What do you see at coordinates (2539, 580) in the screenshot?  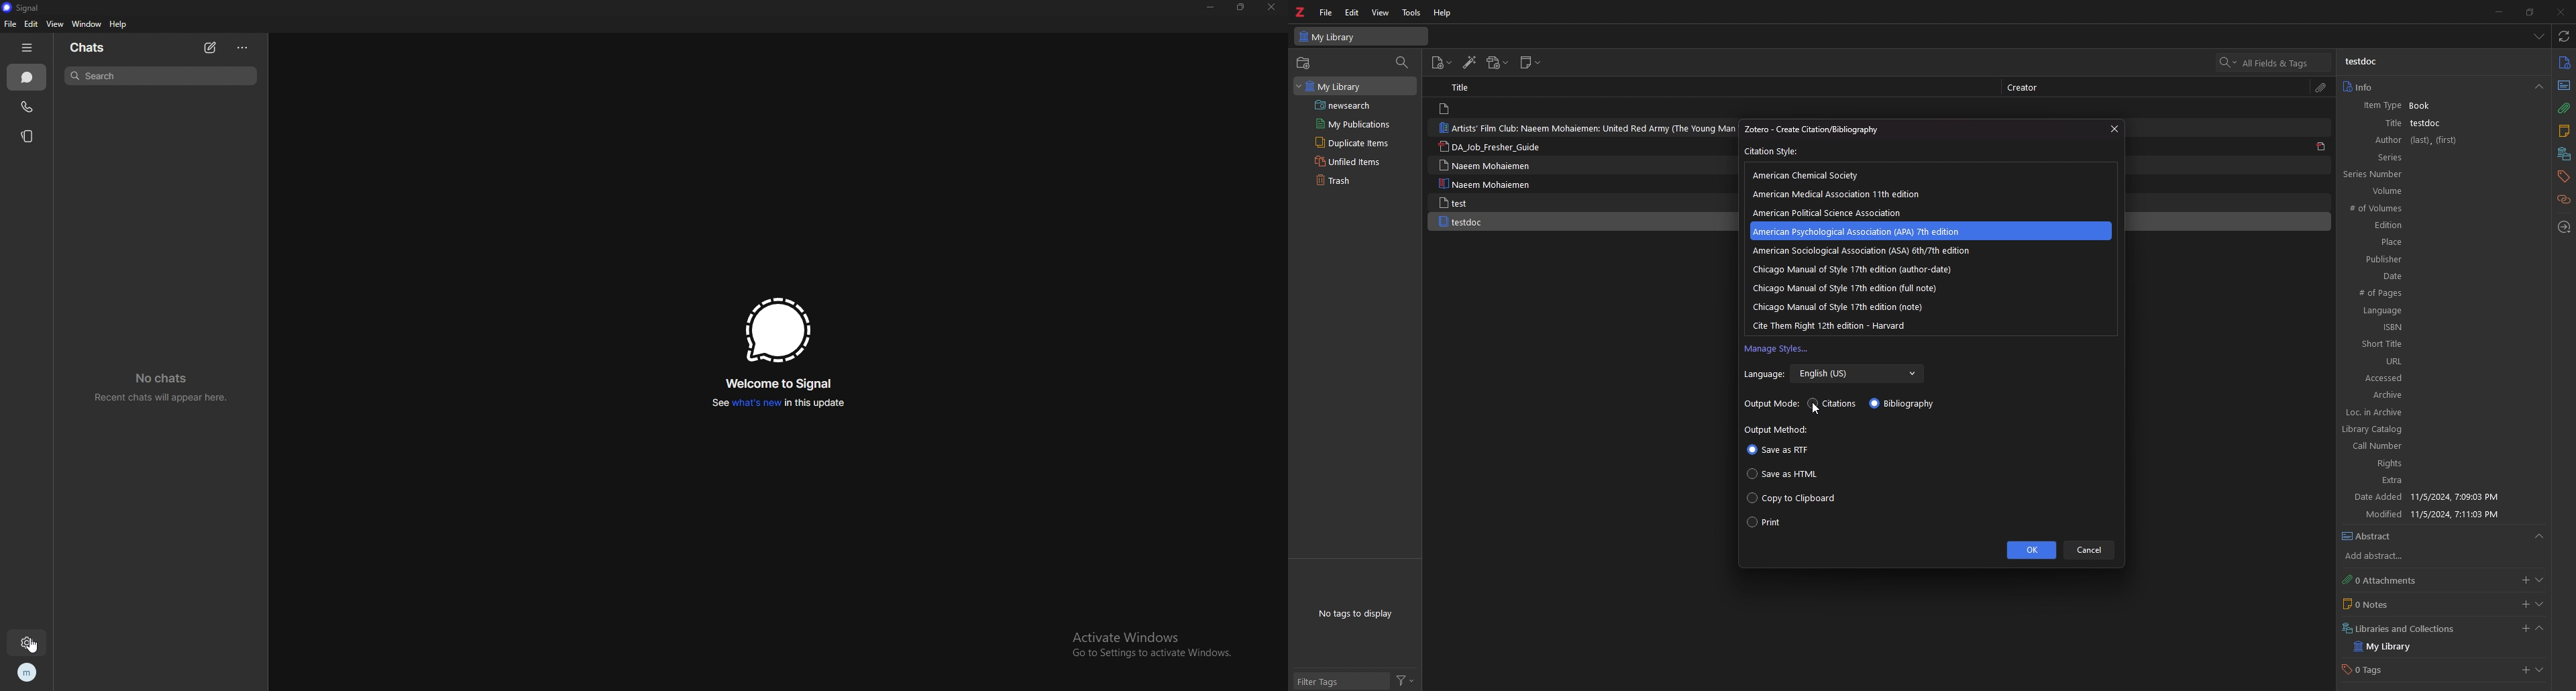 I see `show` at bounding box center [2539, 580].